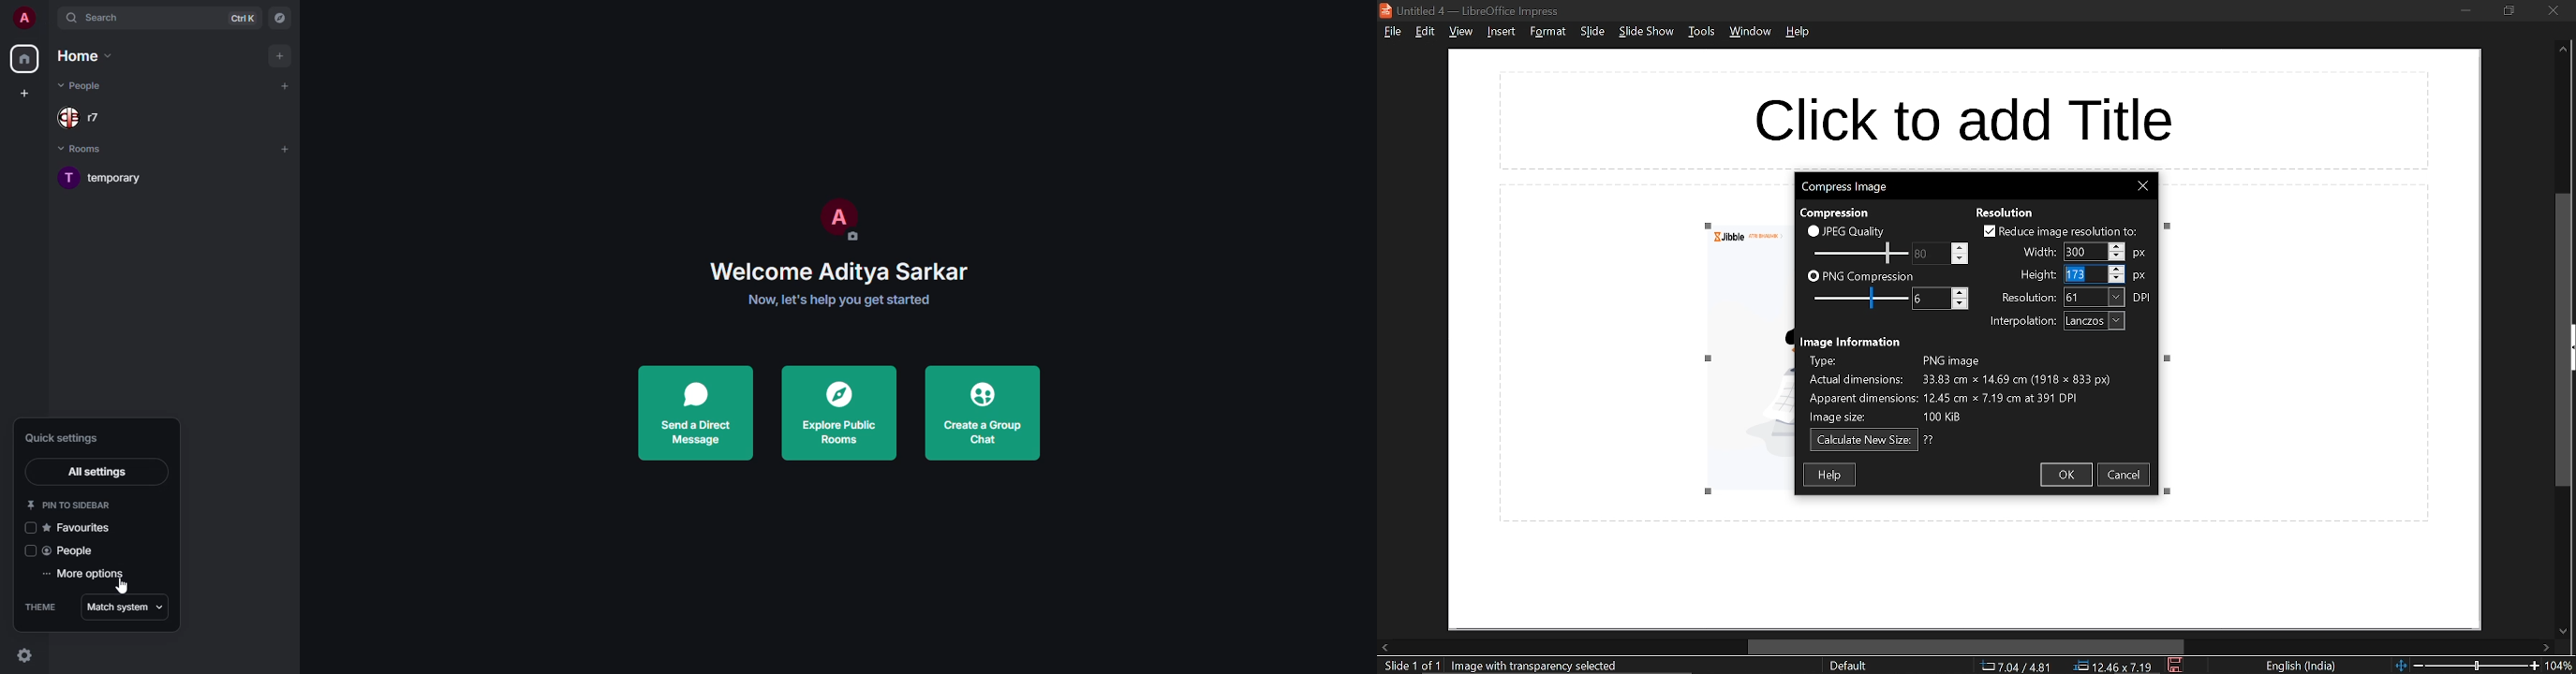 This screenshot has width=2576, height=700. I want to click on text, so click(1851, 341).